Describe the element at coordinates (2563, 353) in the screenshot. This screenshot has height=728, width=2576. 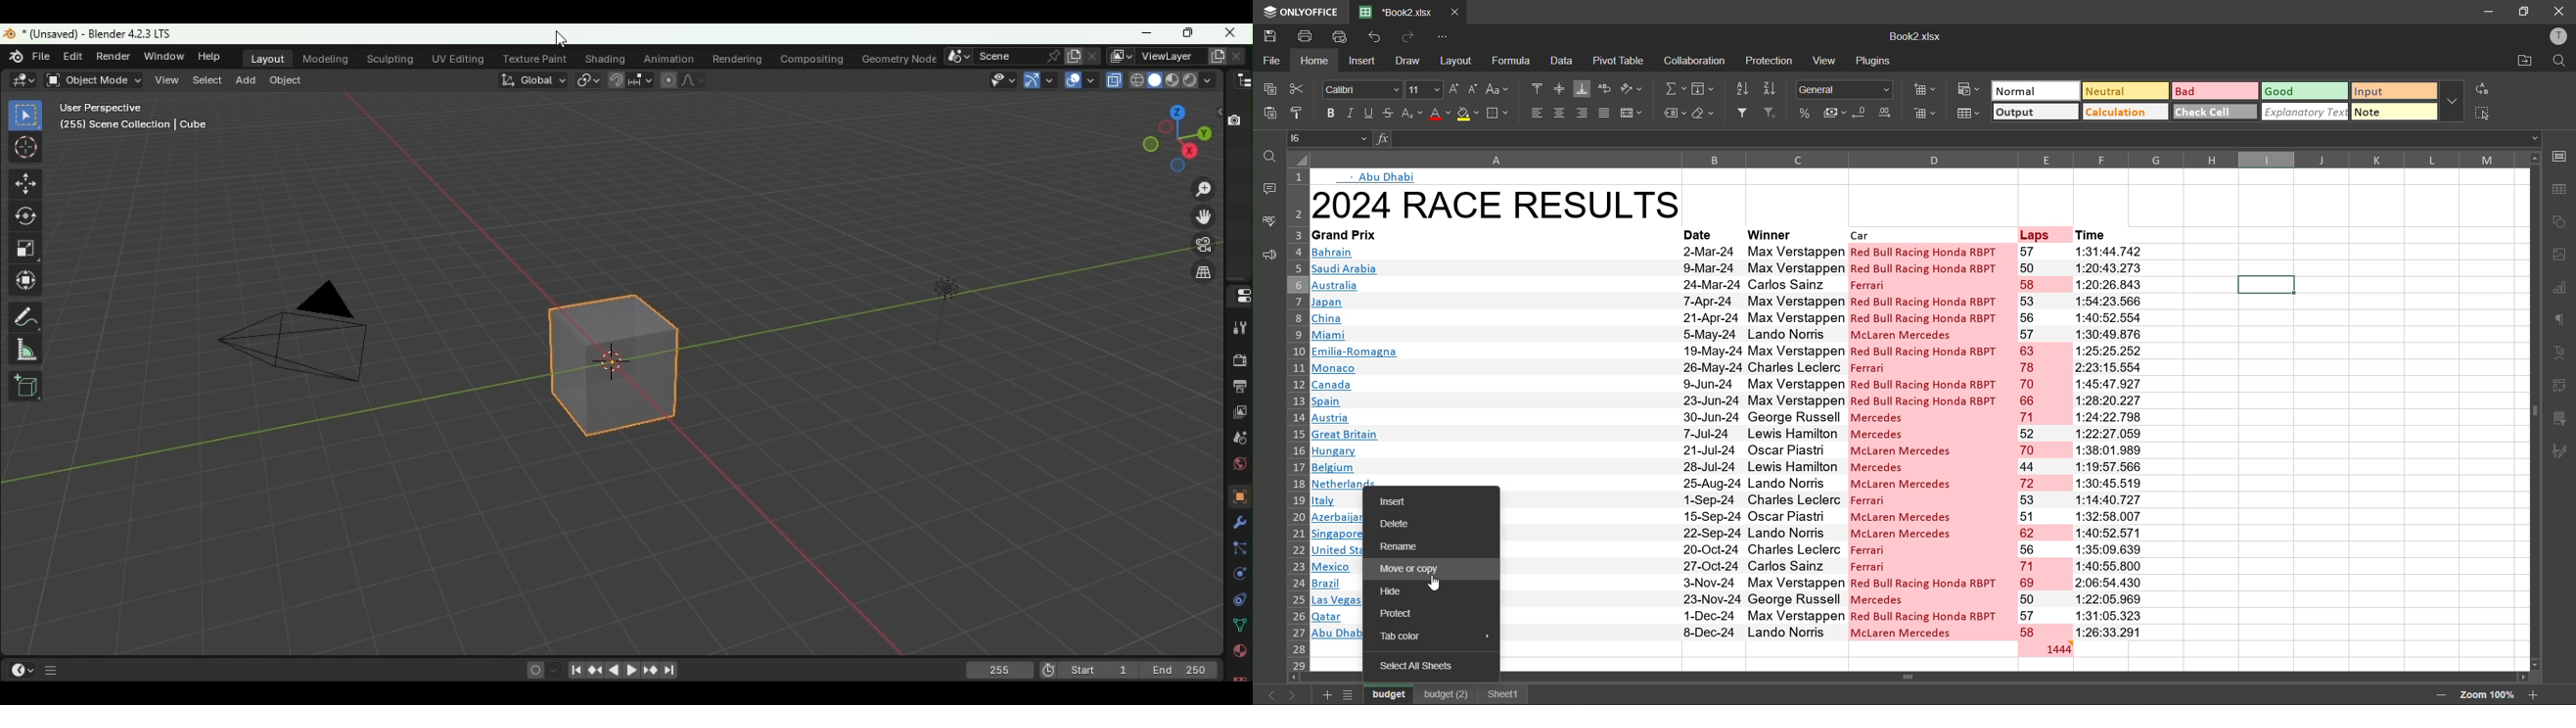
I see `text` at that location.